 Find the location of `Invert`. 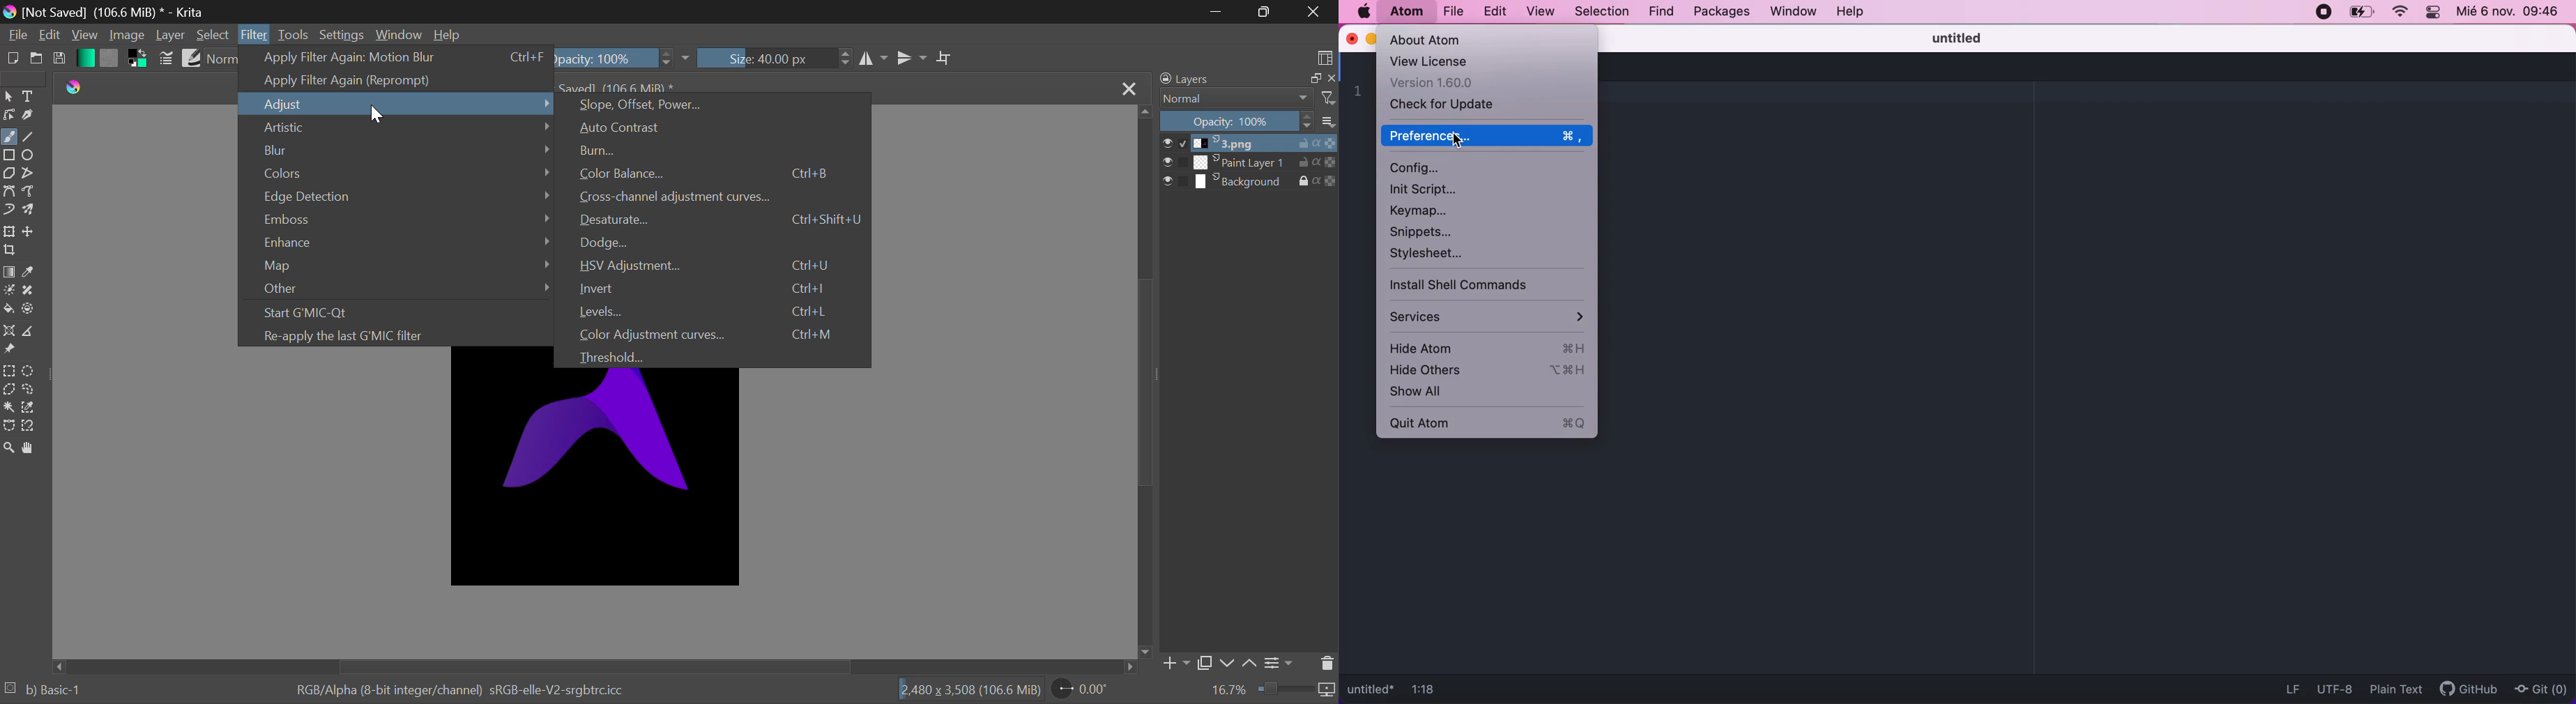

Invert is located at coordinates (719, 288).